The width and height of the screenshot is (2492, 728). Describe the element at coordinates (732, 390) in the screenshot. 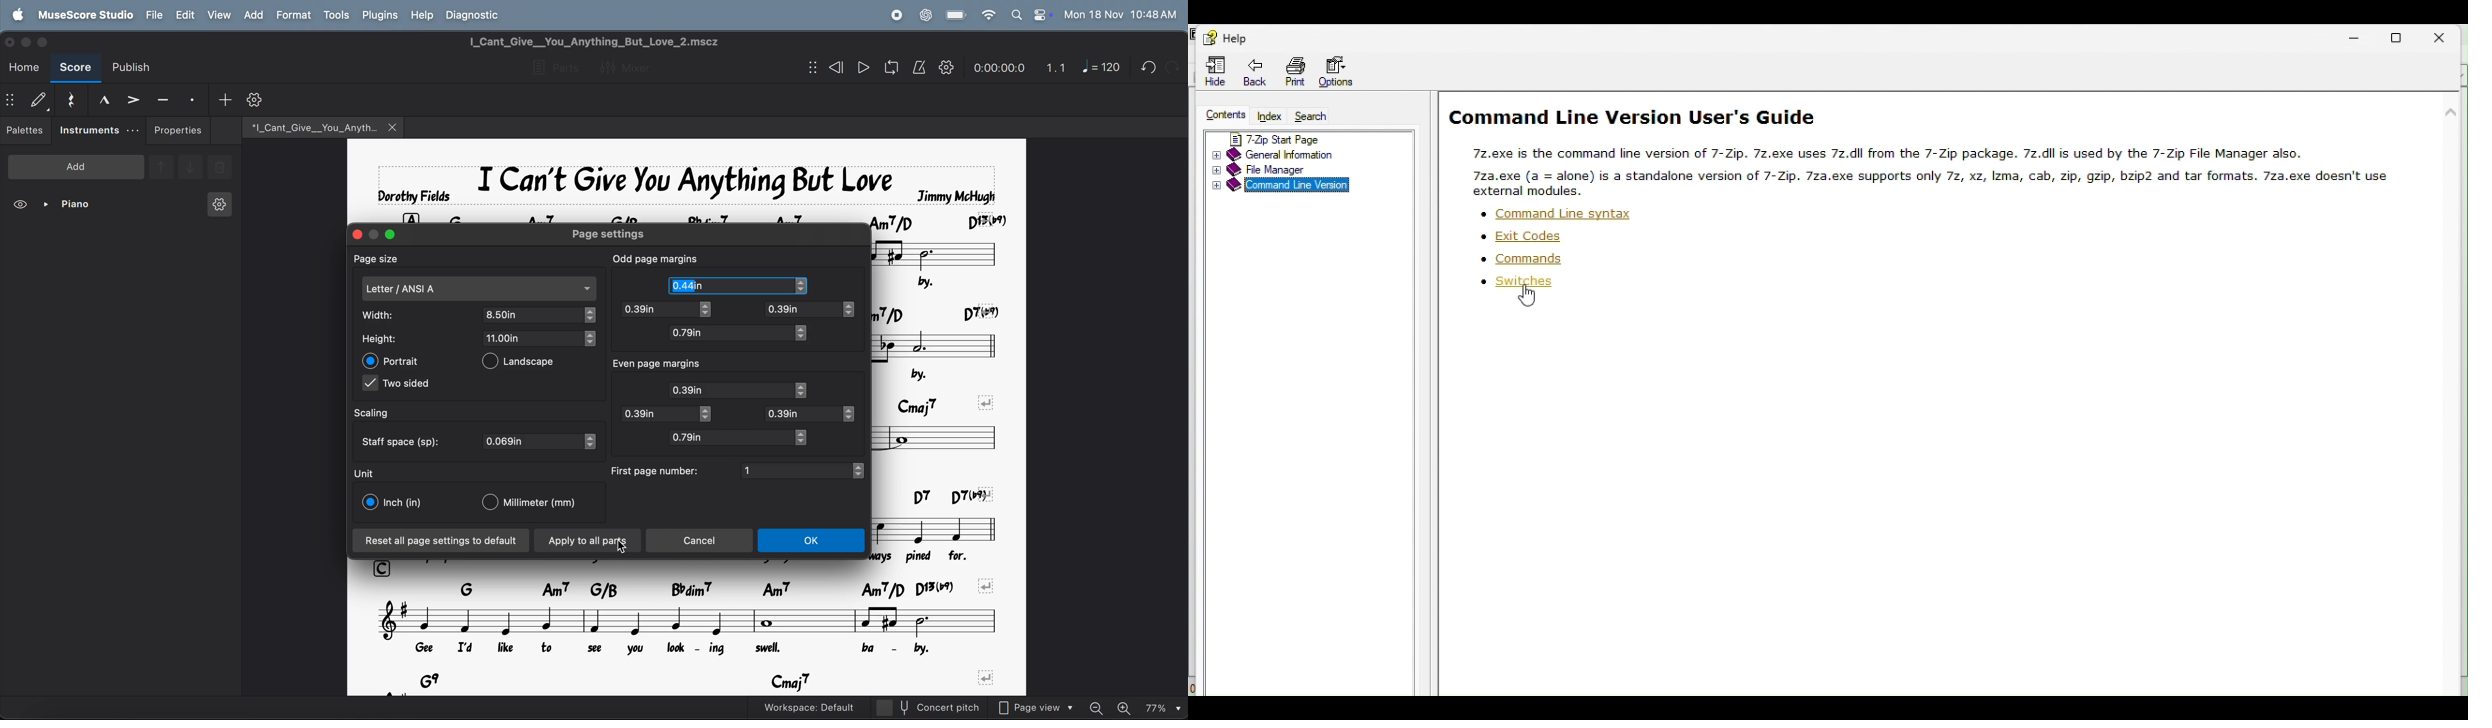

I see `0.39in` at that location.